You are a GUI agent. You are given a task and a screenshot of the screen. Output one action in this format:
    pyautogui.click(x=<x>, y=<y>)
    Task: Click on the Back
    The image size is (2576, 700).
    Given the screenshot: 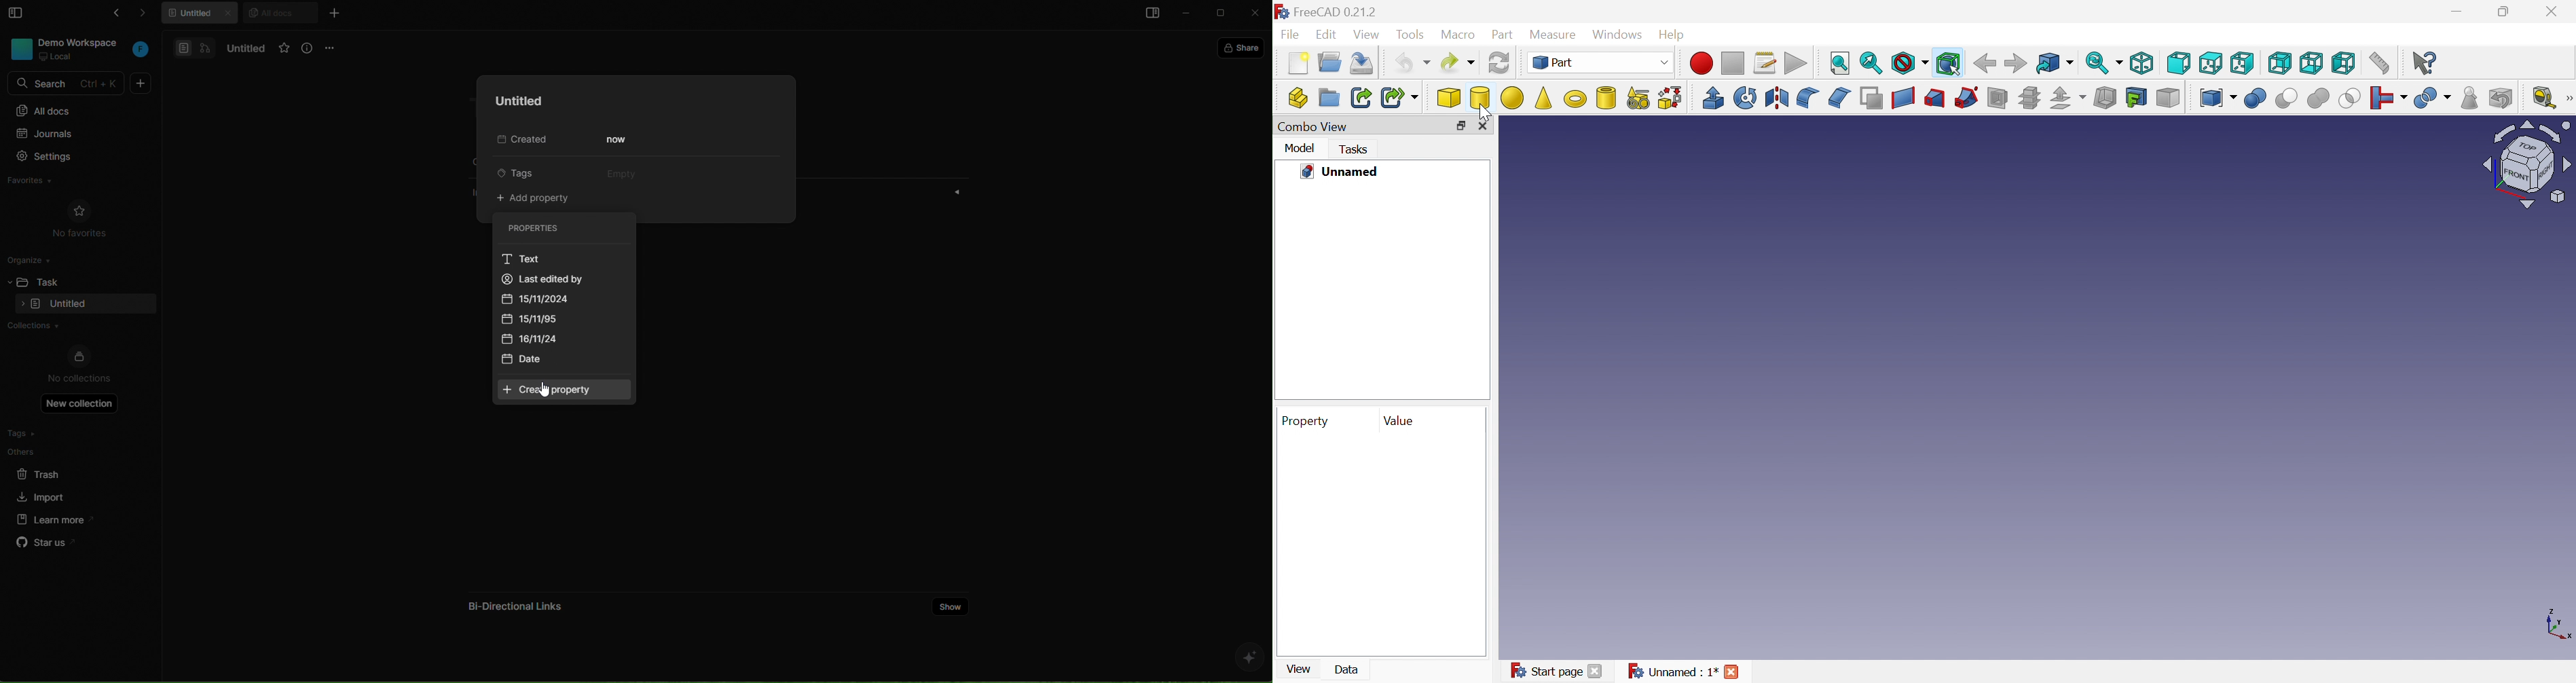 What is the action you would take?
    pyautogui.click(x=1984, y=64)
    